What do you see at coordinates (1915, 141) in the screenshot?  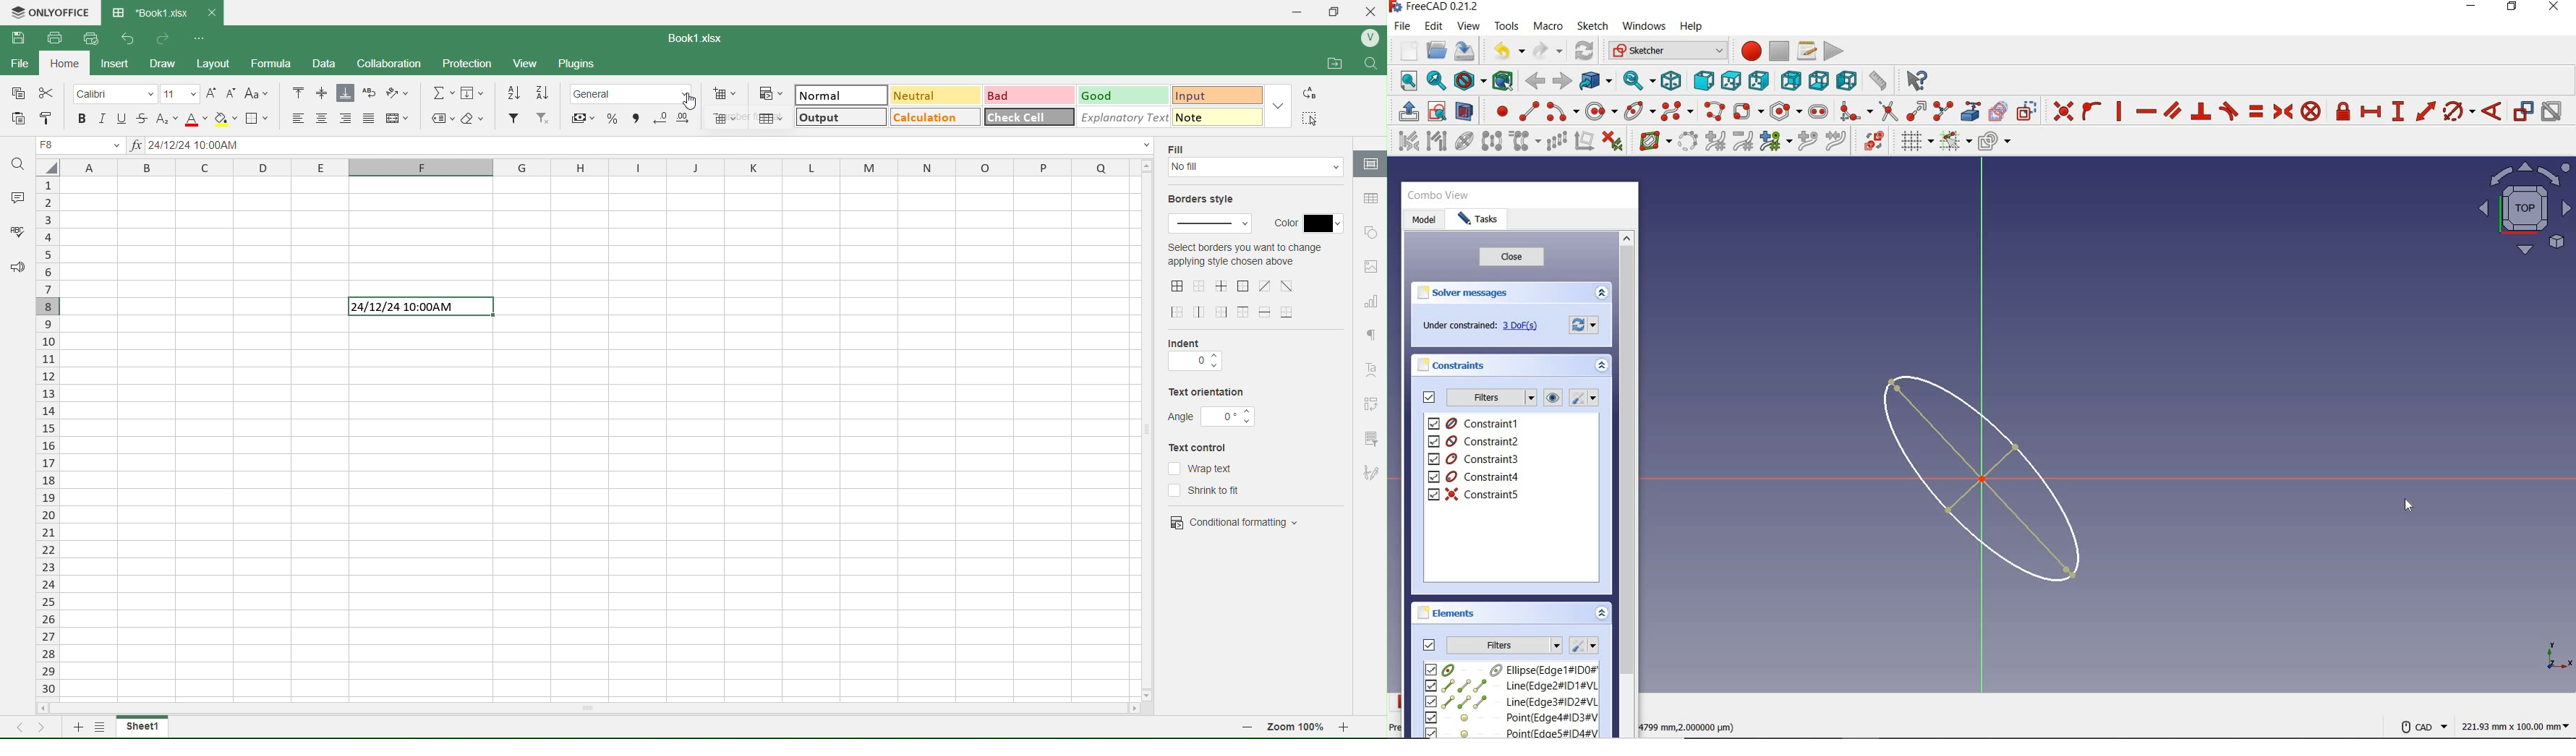 I see `toggle grid` at bounding box center [1915, 141].